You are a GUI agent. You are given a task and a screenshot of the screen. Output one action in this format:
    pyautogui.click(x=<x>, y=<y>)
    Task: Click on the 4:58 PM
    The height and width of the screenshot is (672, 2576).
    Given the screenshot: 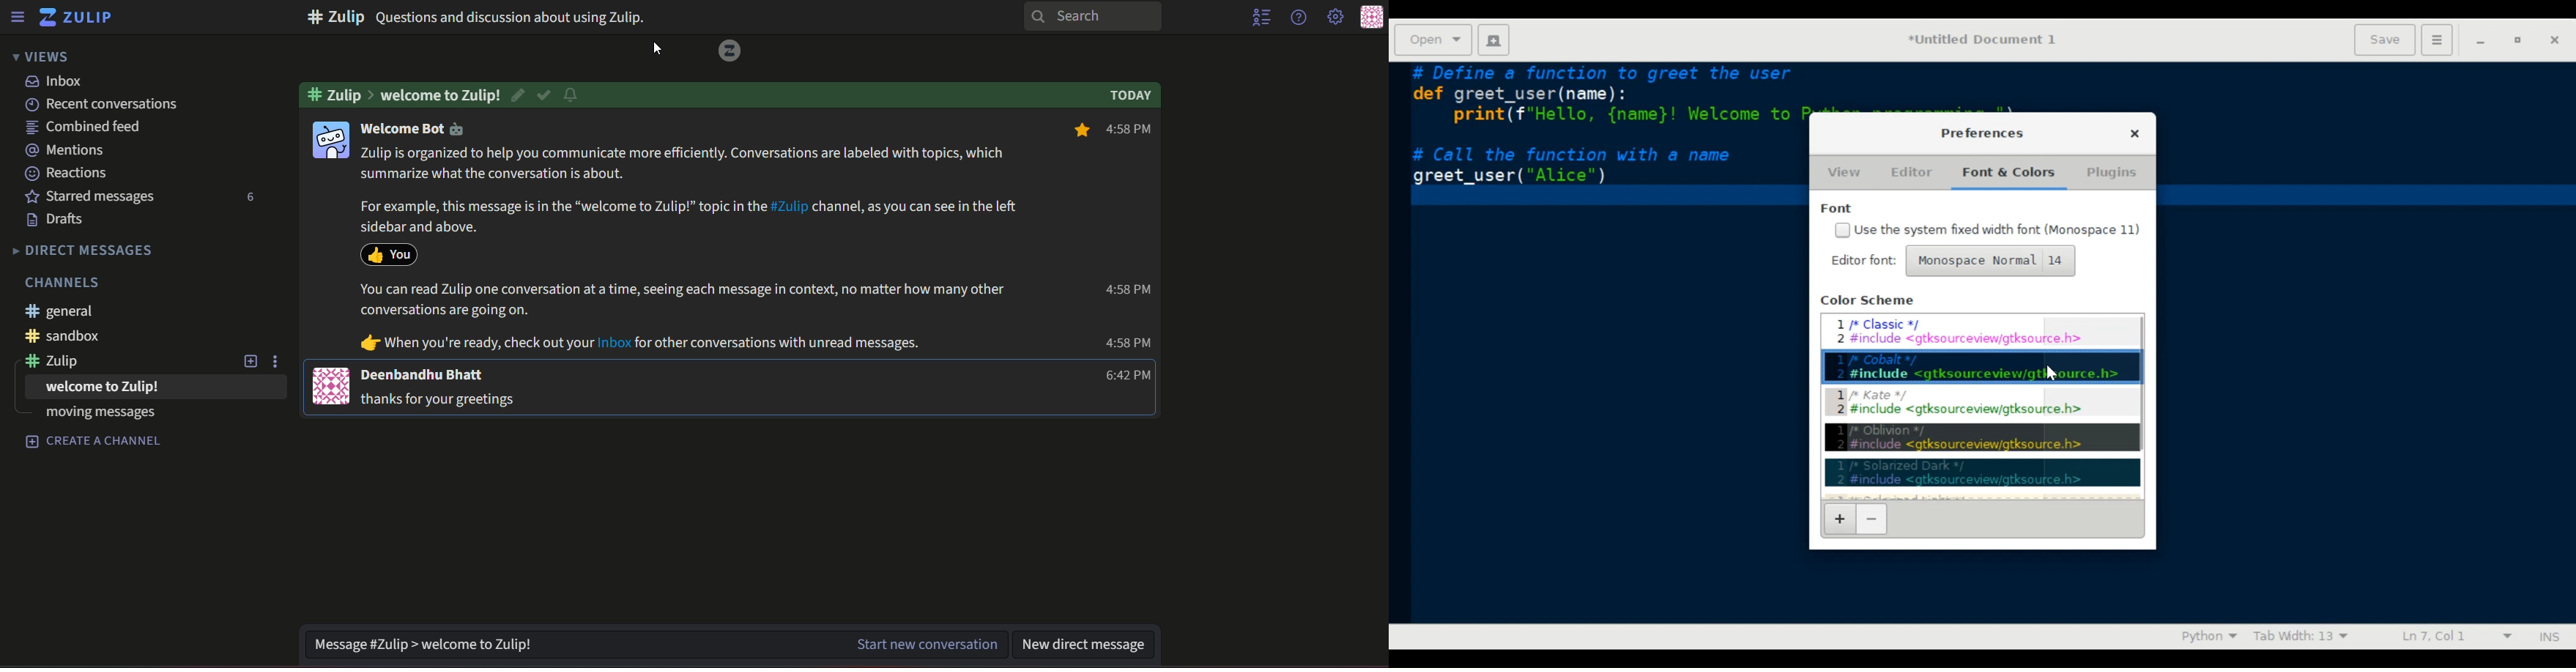 What is the action you would take?
    pyautogui.click(x=1125, y=345)
    